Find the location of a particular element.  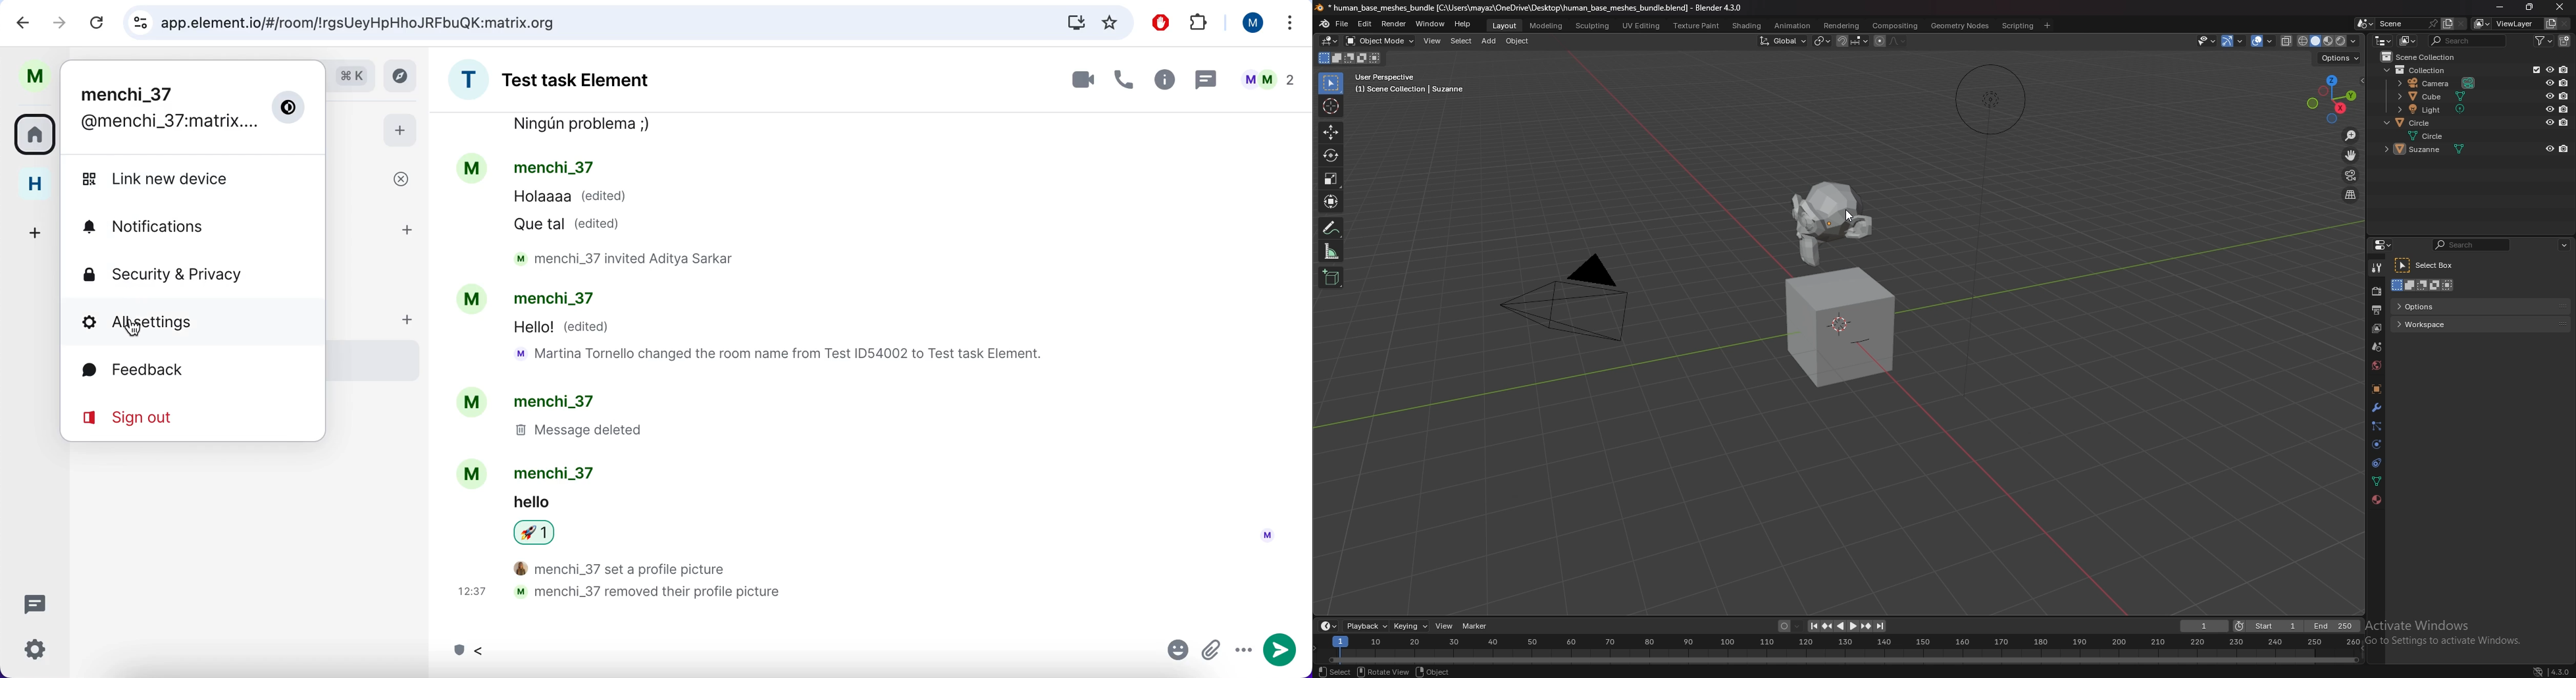

link new device is located at coordinates (190, 179).